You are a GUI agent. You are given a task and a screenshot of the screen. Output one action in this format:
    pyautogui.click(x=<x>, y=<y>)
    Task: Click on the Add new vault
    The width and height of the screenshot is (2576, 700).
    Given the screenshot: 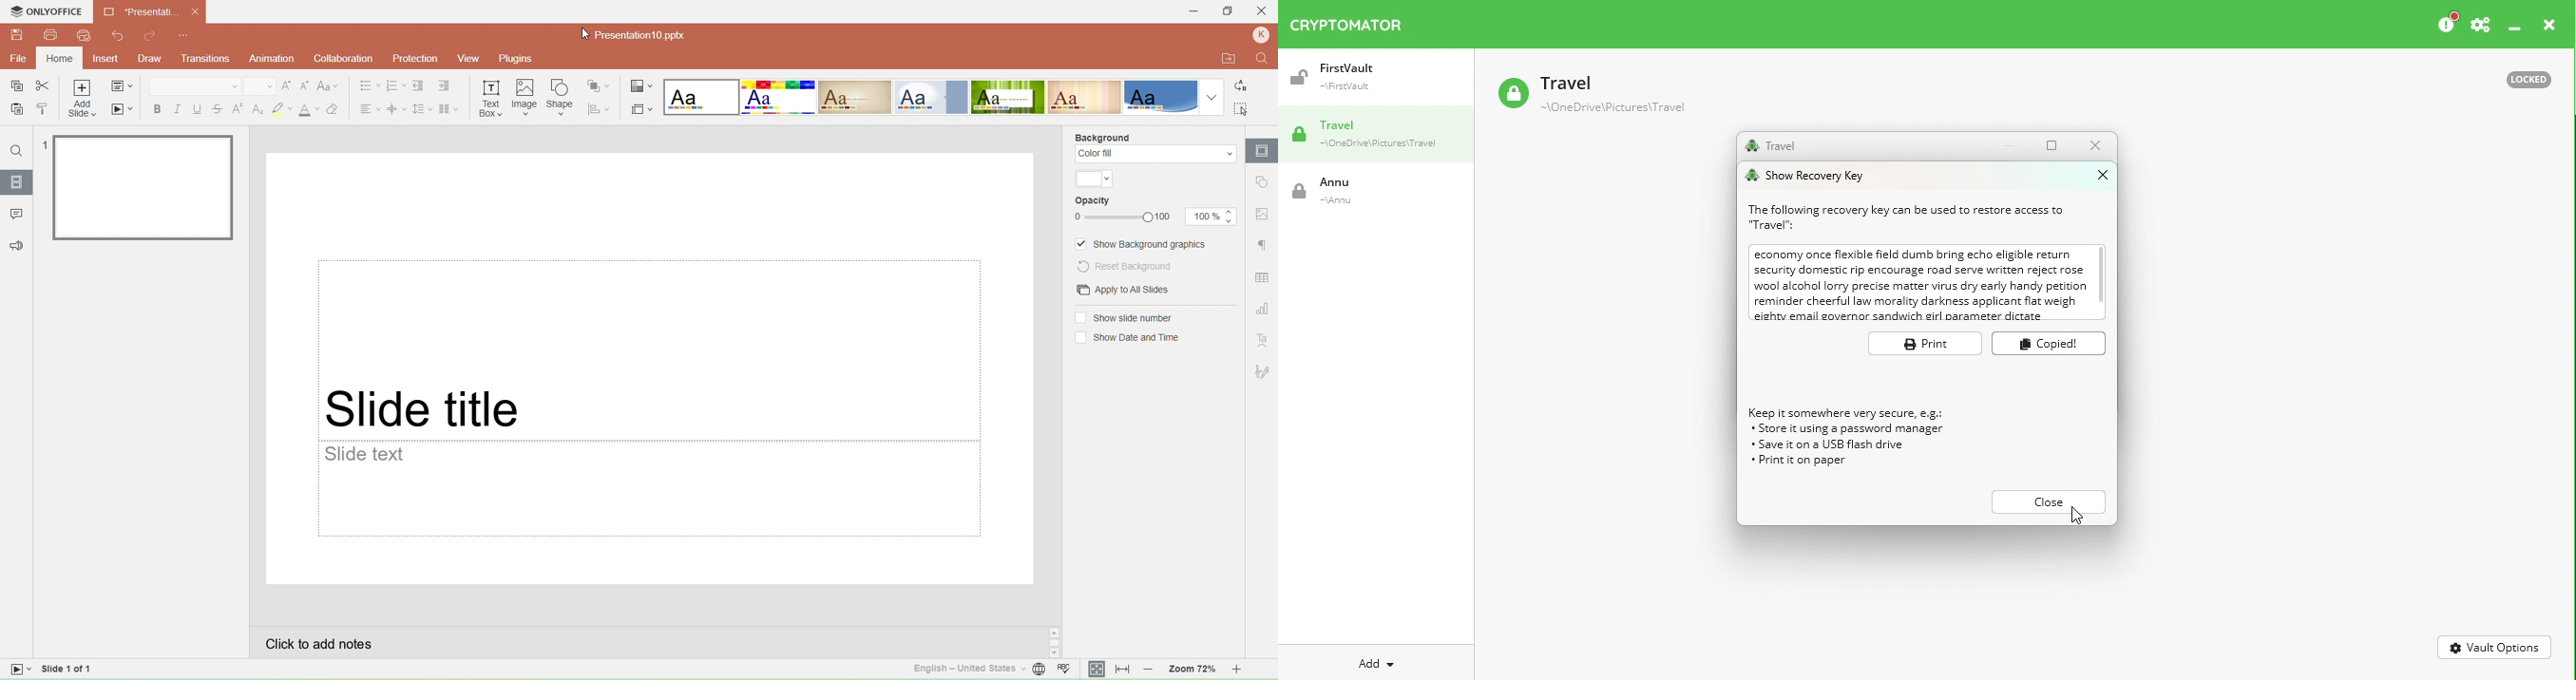 What is the action you would take?
    pyautogui.click(x=1377, y=661)
    